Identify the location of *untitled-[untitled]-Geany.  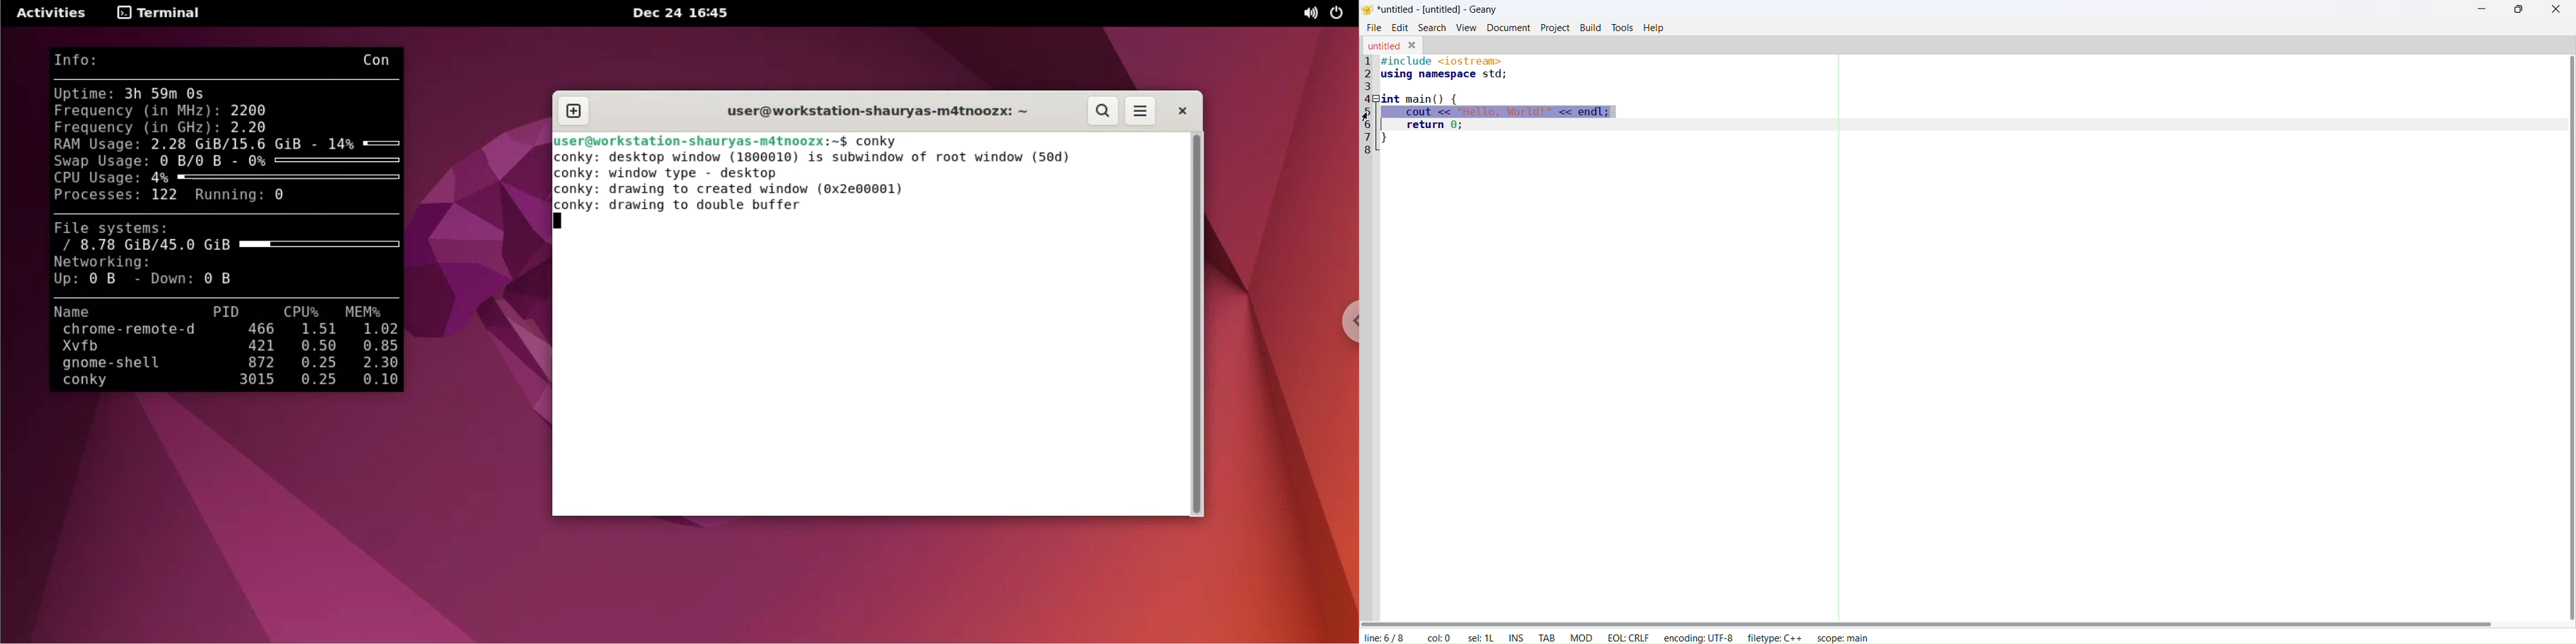
(1438, 10).